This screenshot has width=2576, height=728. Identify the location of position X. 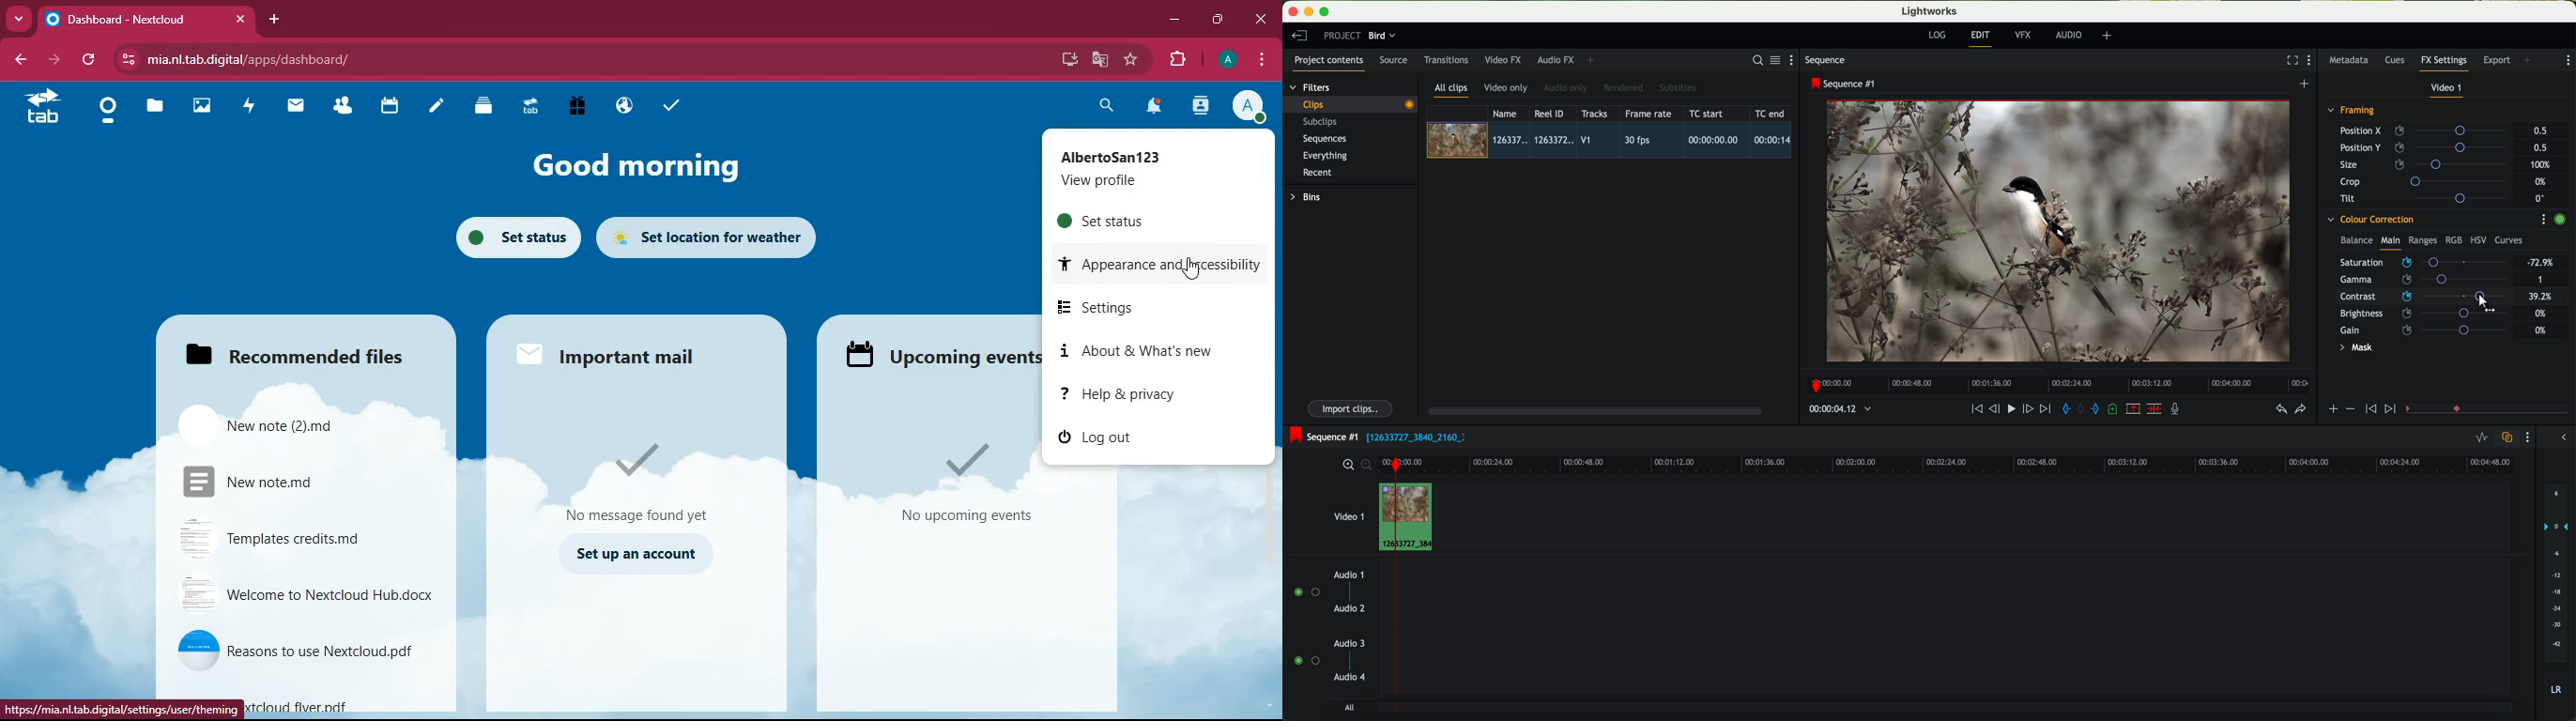
(2427, 131).